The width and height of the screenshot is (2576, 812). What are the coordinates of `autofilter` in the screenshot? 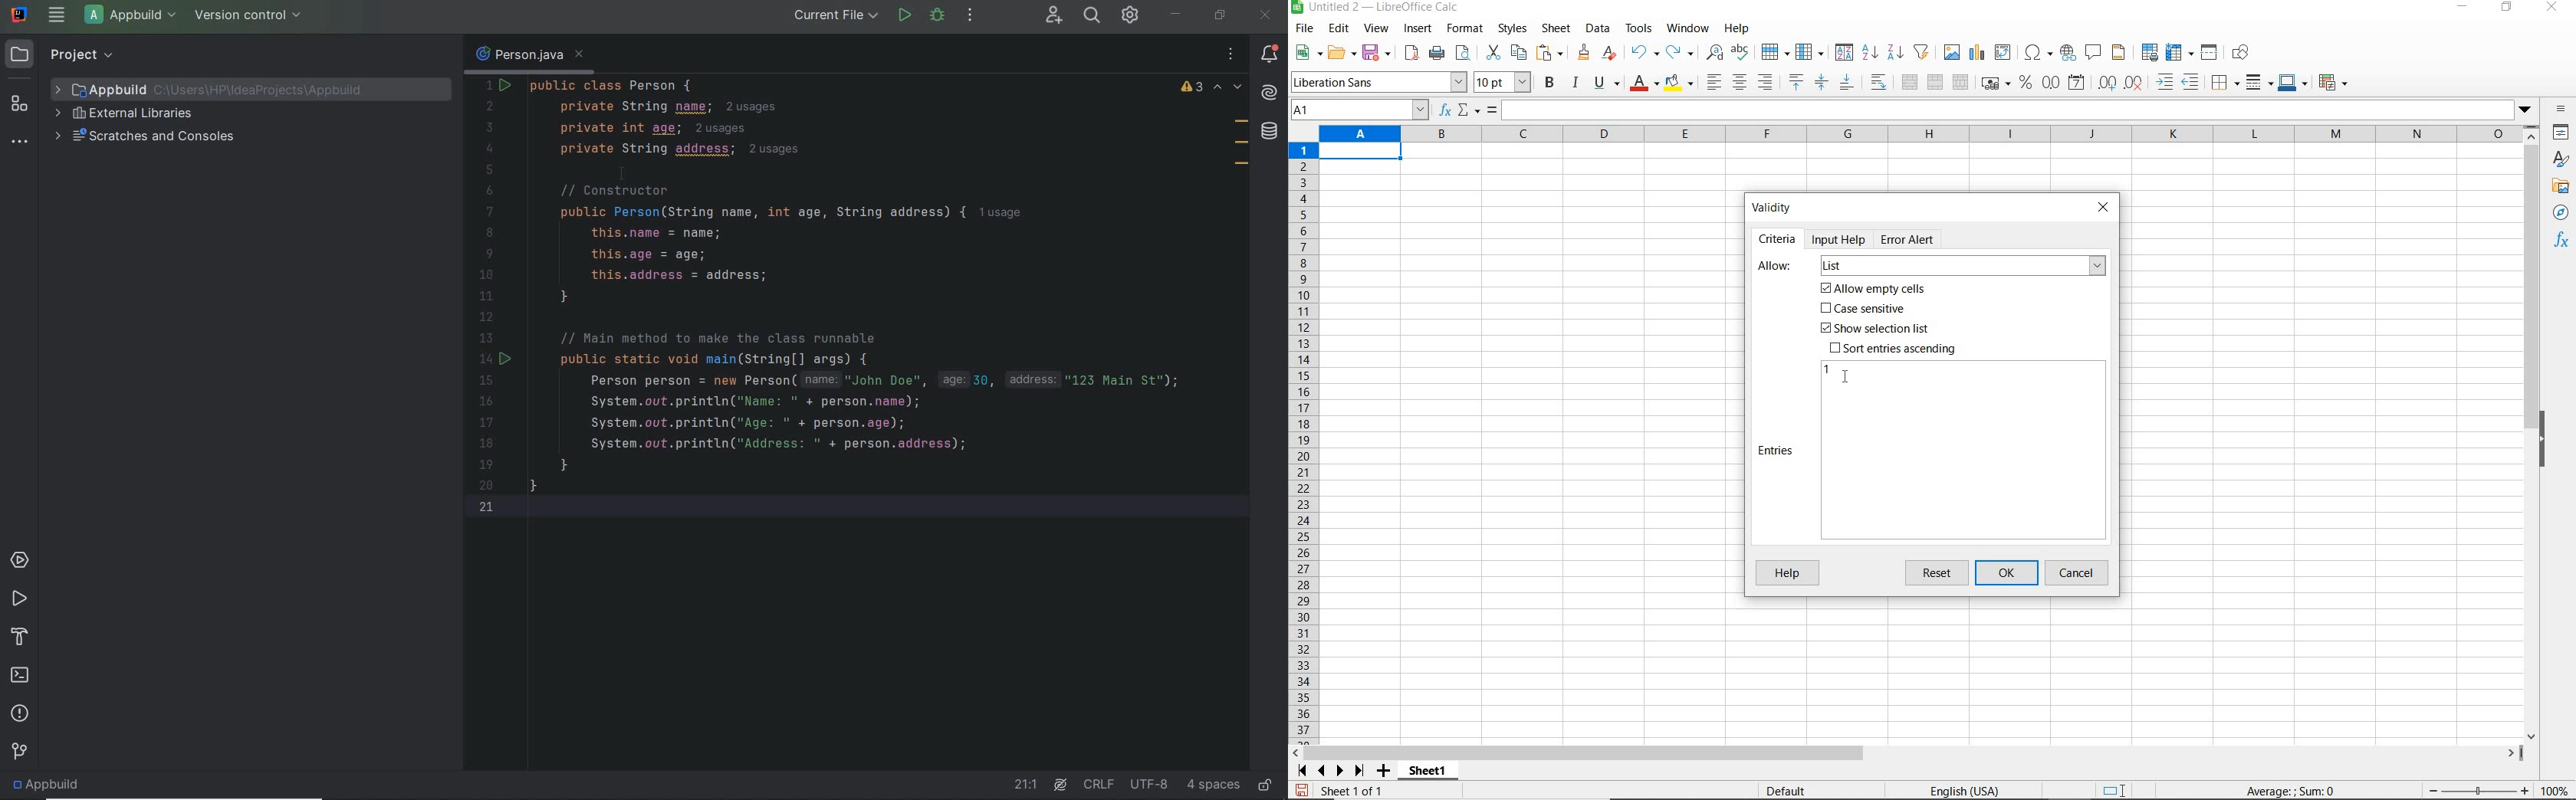 It's located at (1921, 52).